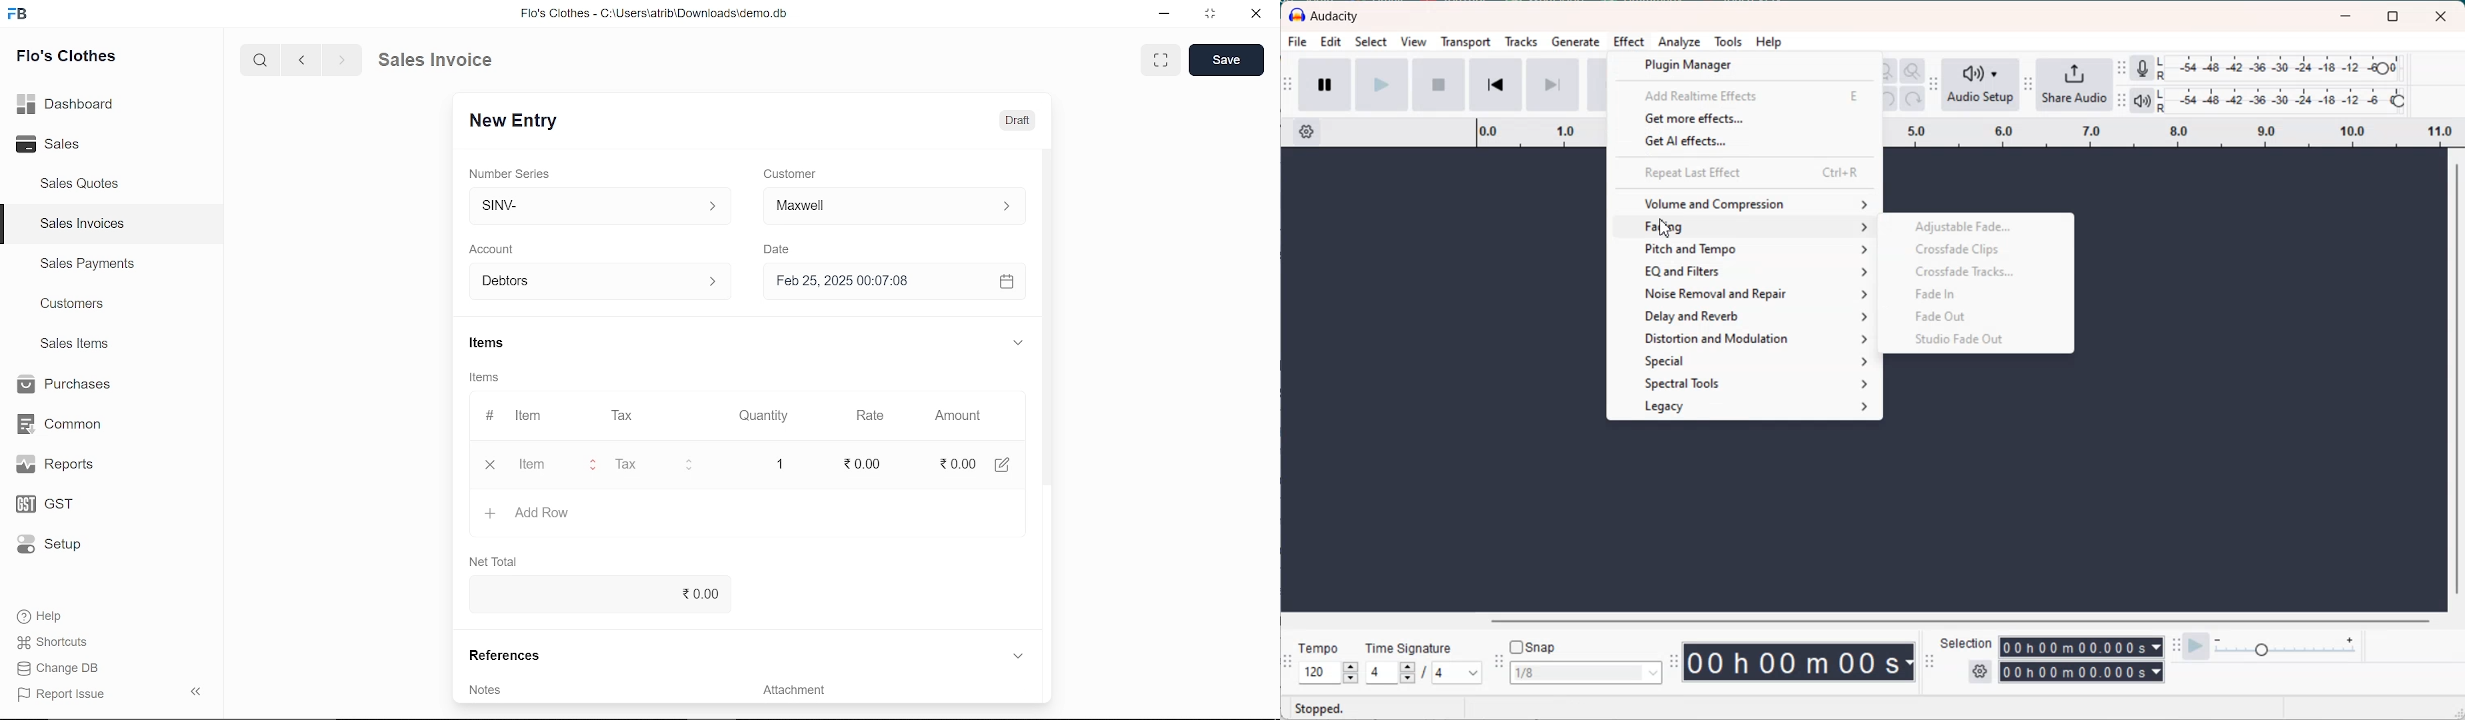  I want to click on expand reference, so click(1017, 655).